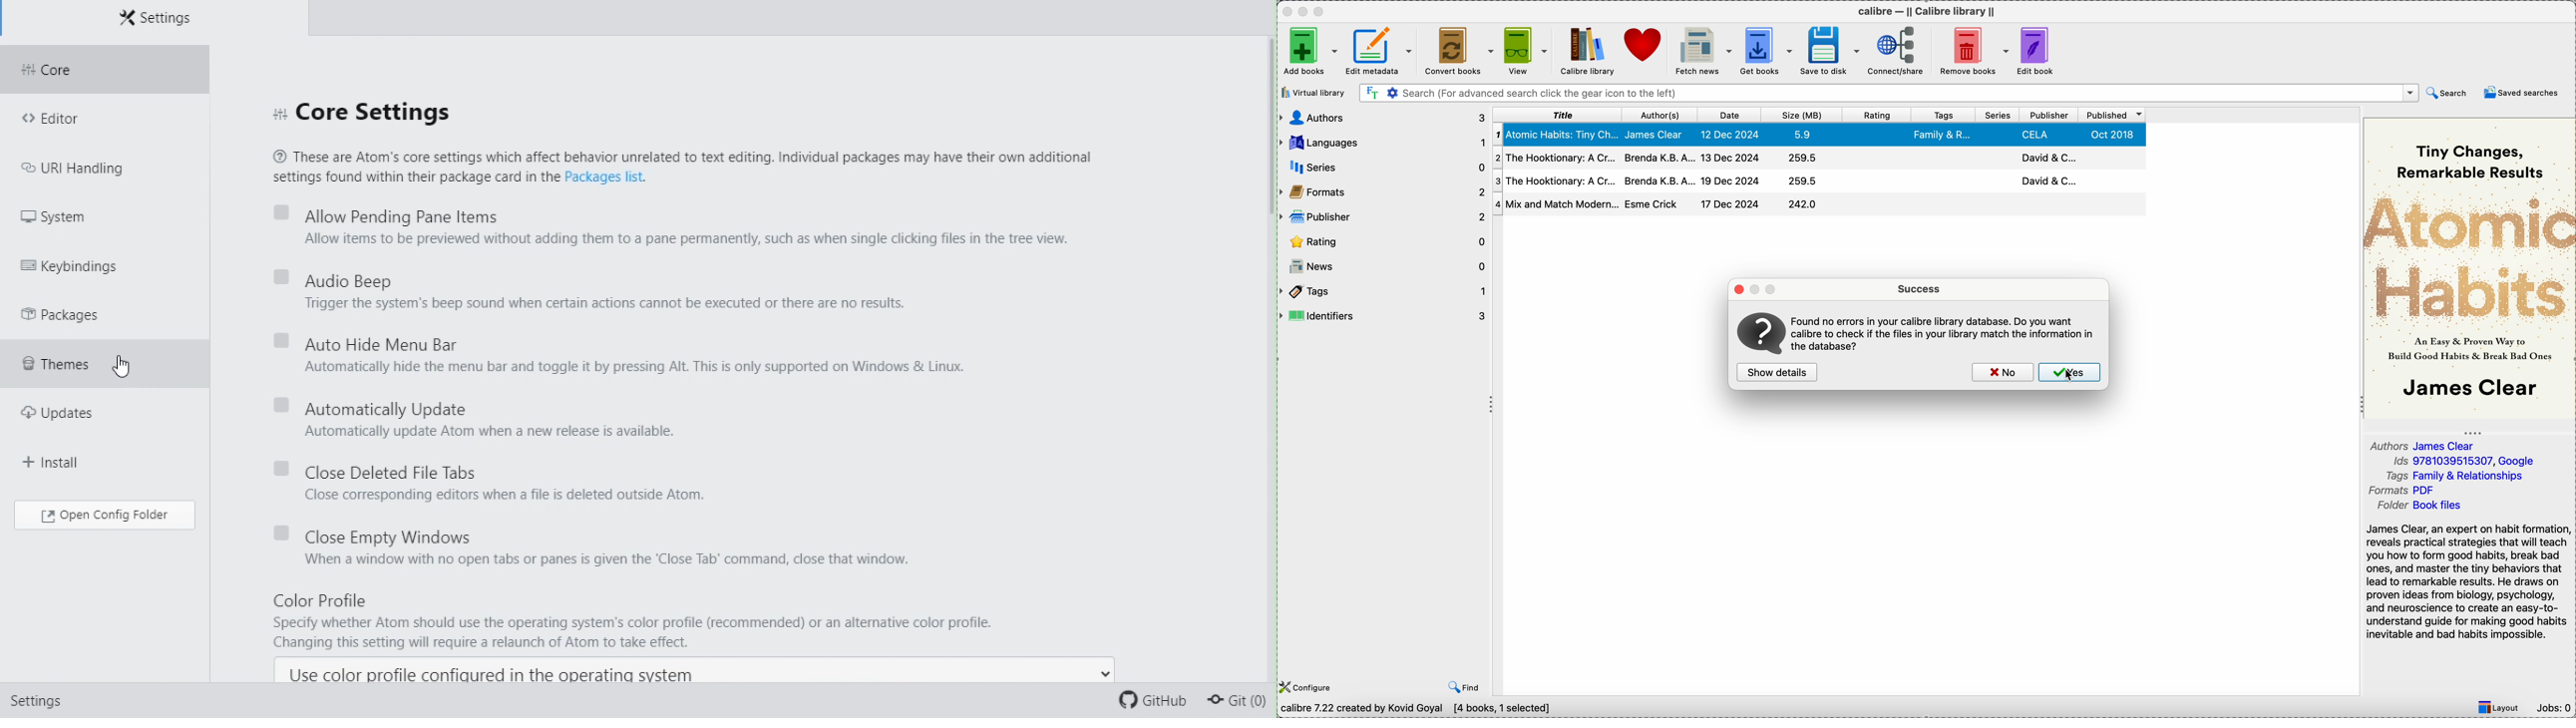  What do you see at coordinates (1323, 9) in the screenshot?
I see `maximize app` at bounding box center [1323, 9].